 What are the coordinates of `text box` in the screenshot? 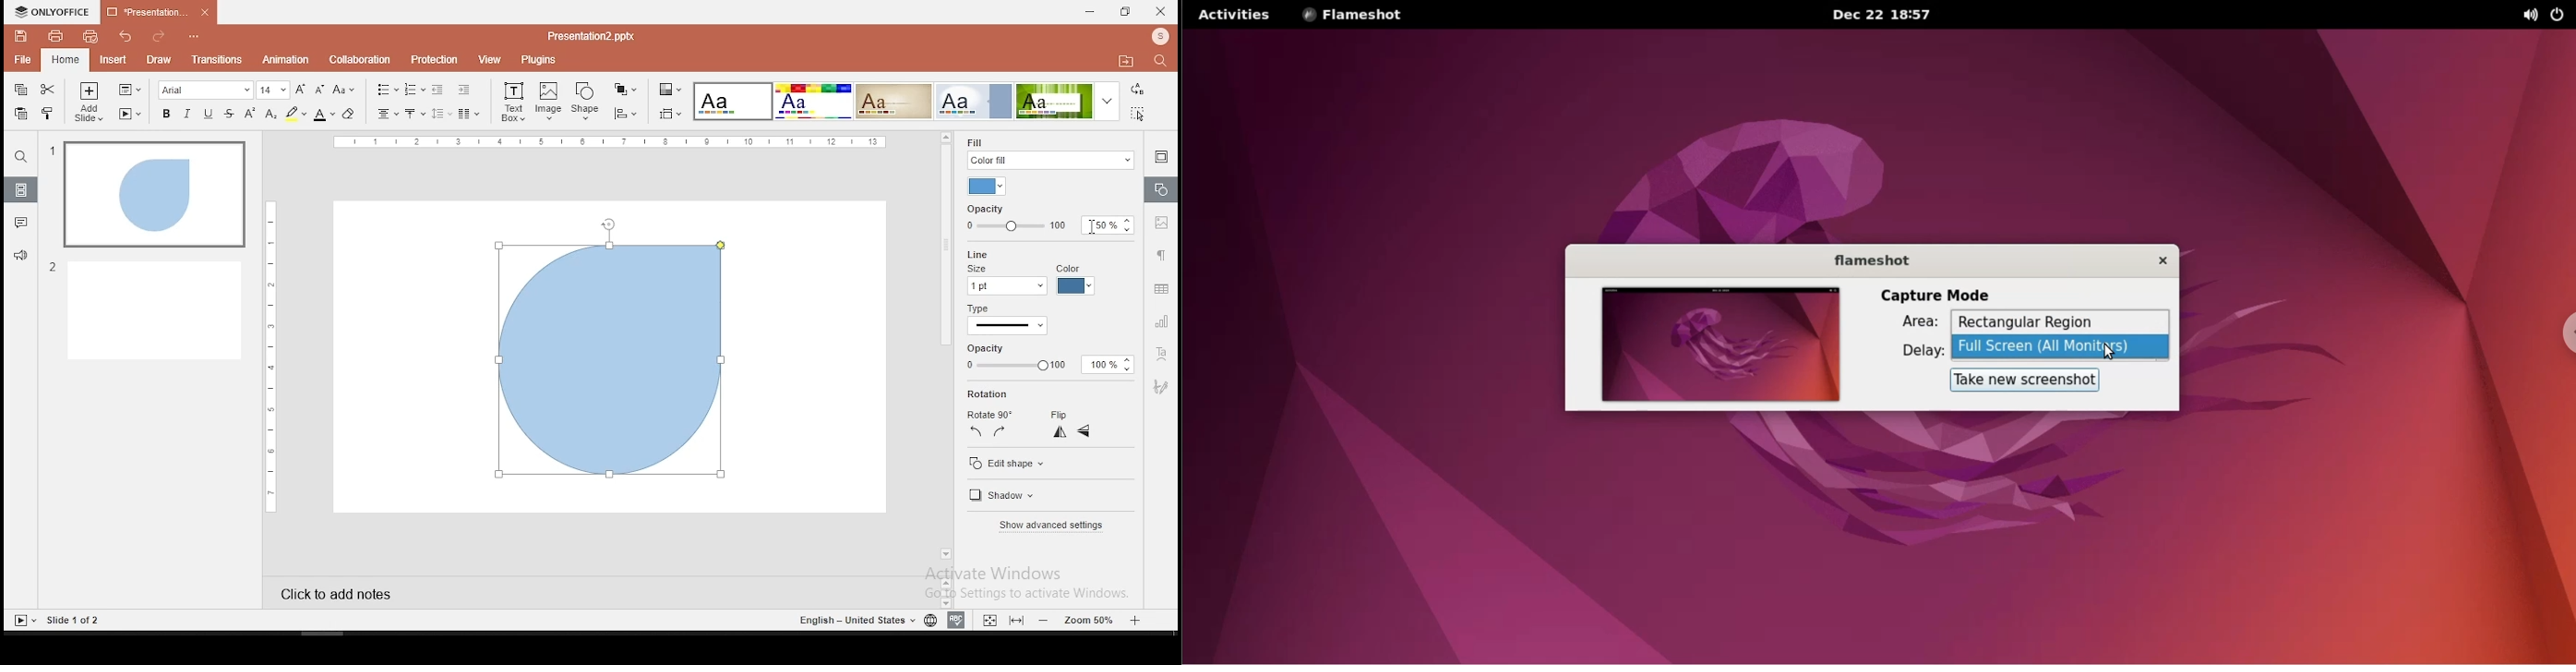 It's located at (513, 102).